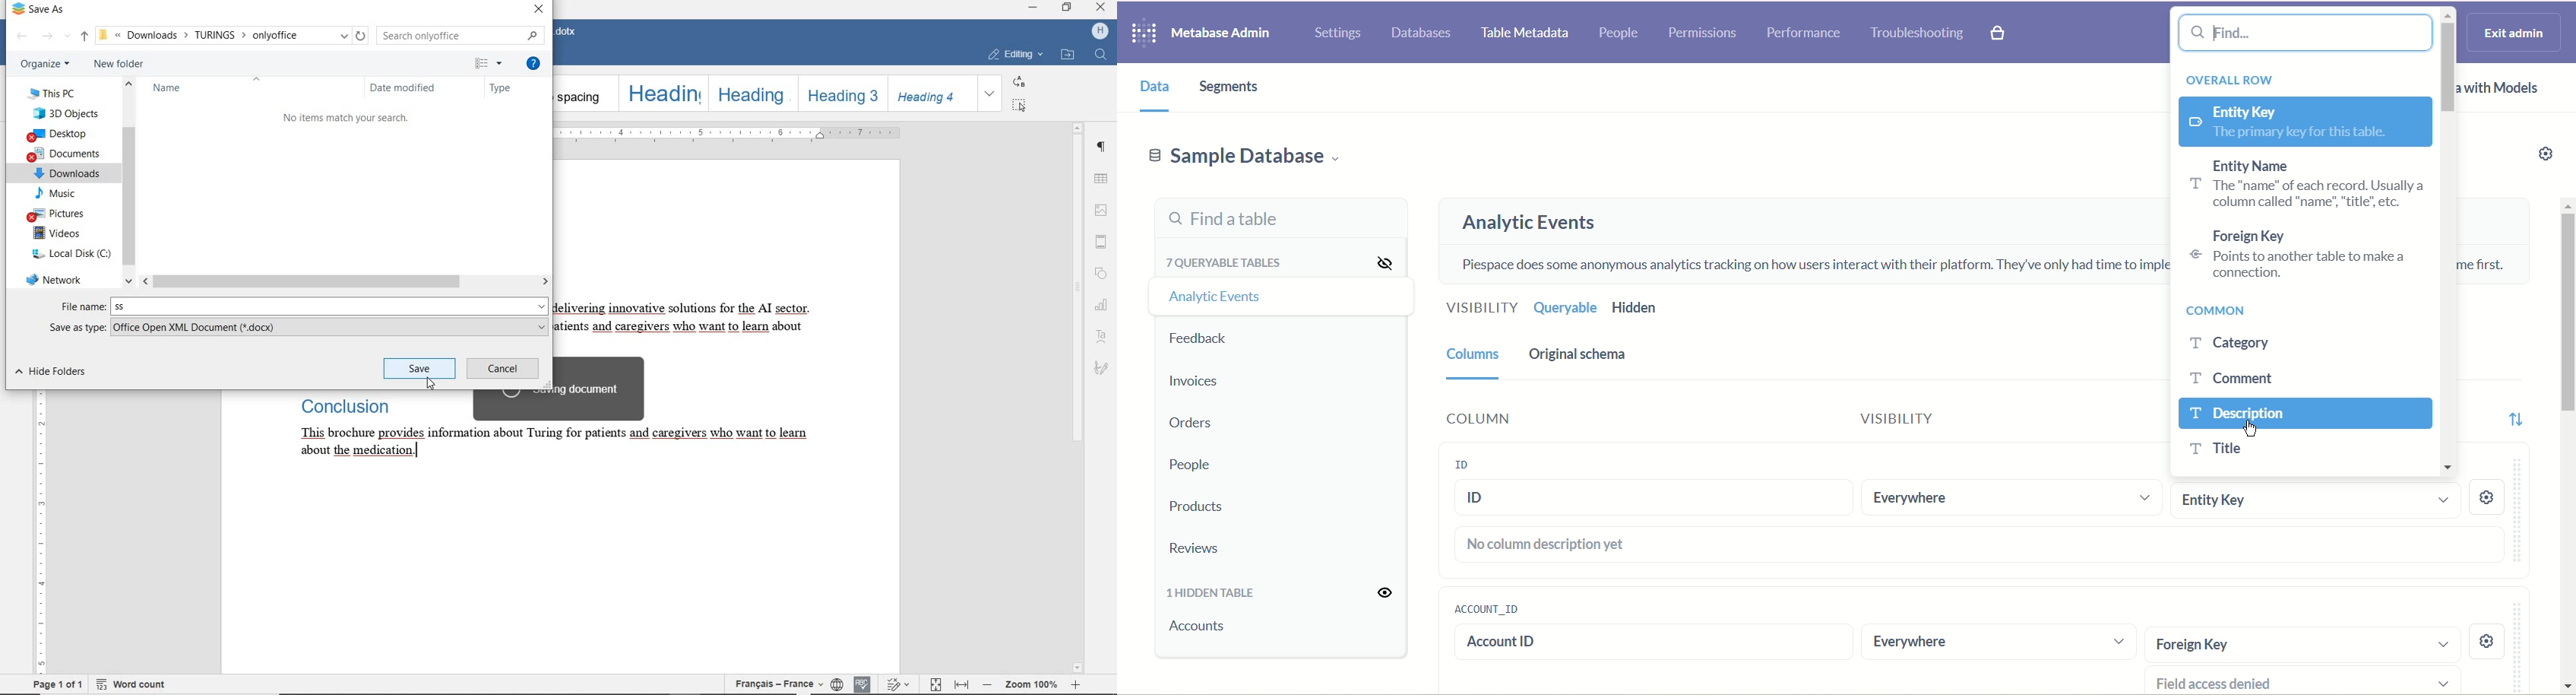 This screenshot has width=2576, height=700. Describe the element at coordinates (2309, 681) in the screenshot. I see `field access denied` at that location.